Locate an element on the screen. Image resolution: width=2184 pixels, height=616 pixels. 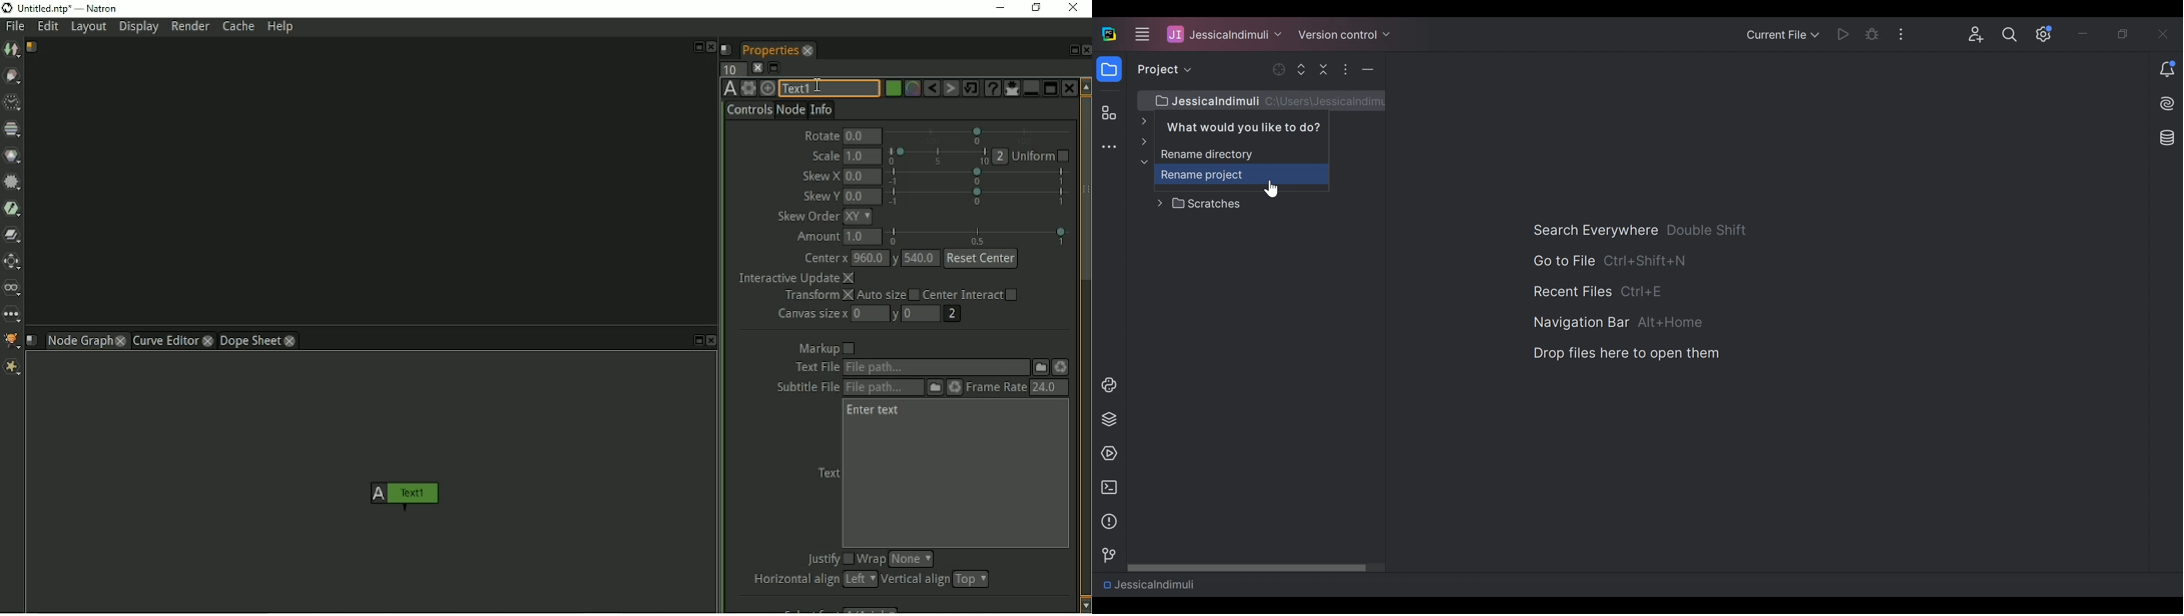
Dope Sheet is located at coordinates (250, 340).